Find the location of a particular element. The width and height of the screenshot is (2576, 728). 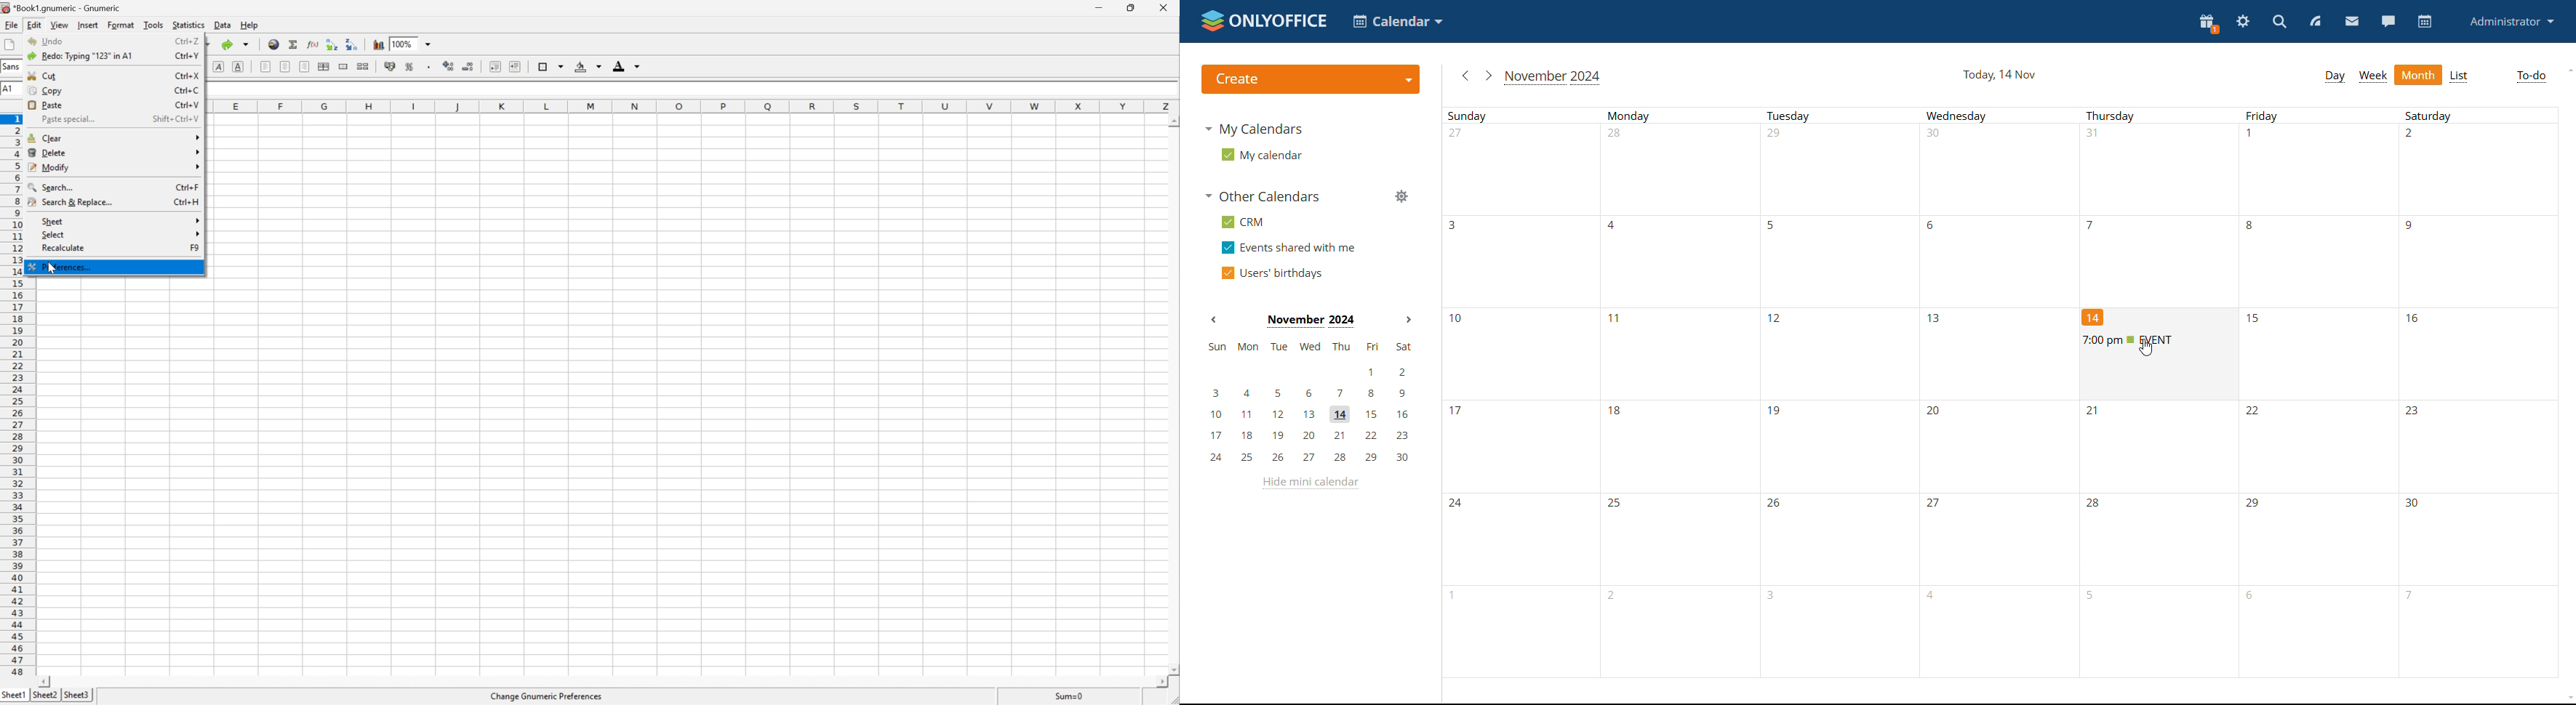

redo is located at coordinates (237, 45).